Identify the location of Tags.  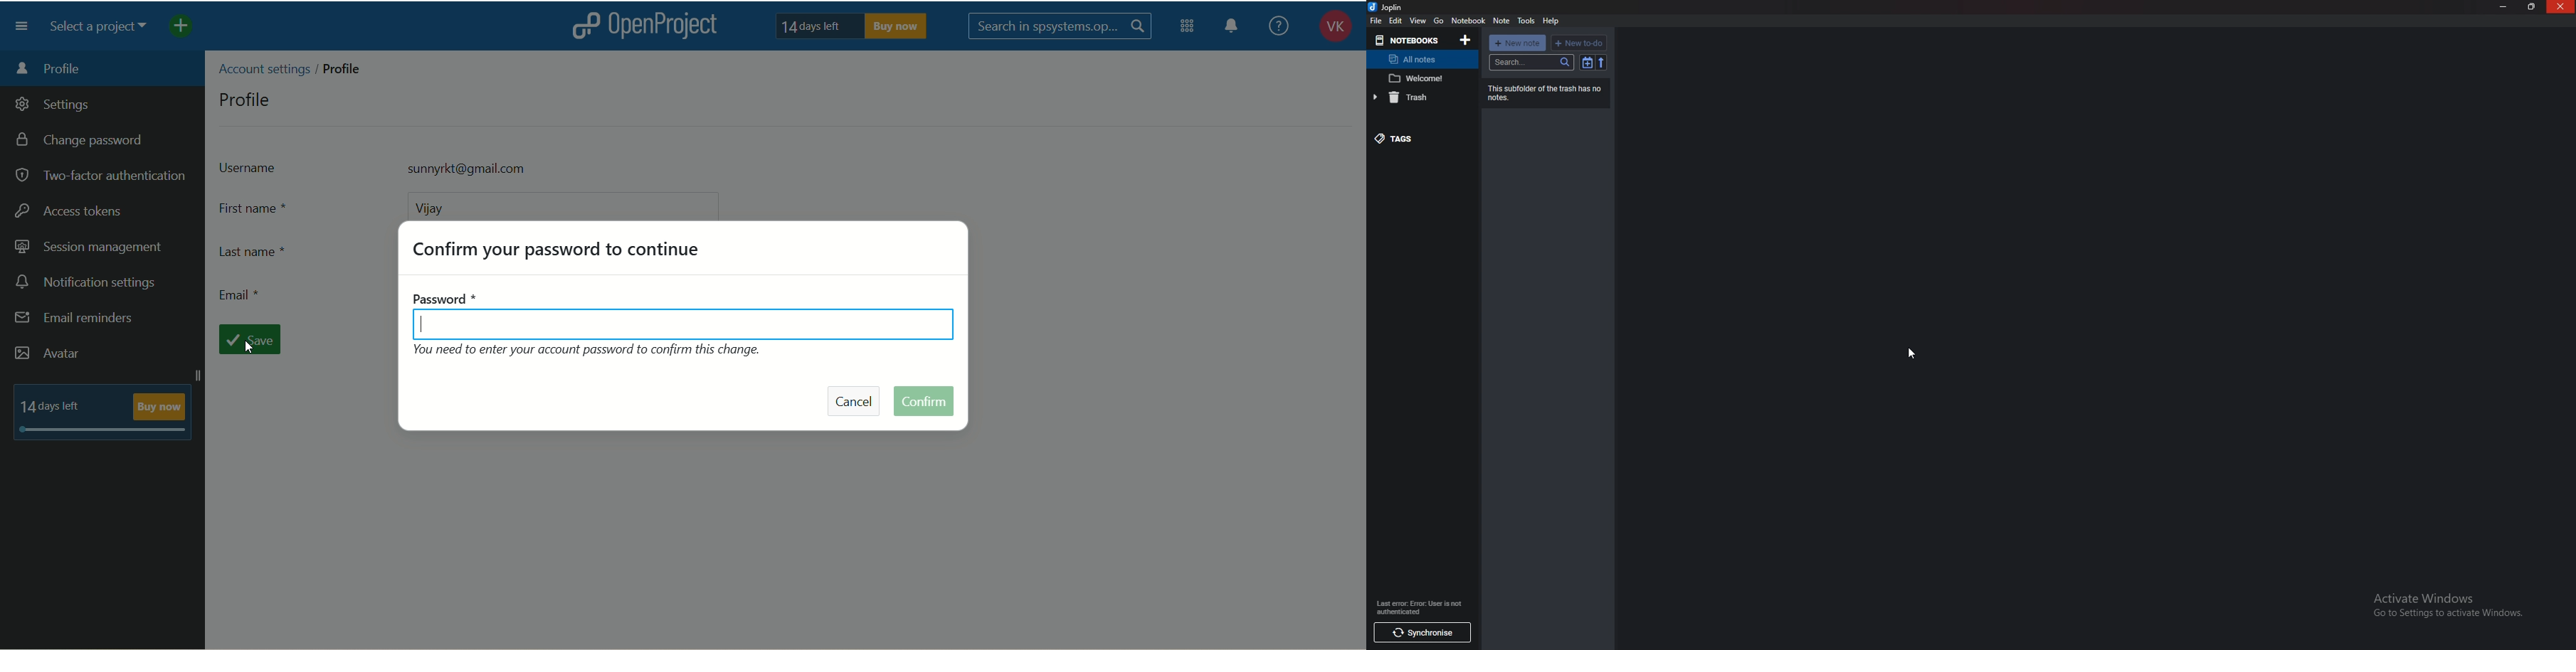
(1419, 137).